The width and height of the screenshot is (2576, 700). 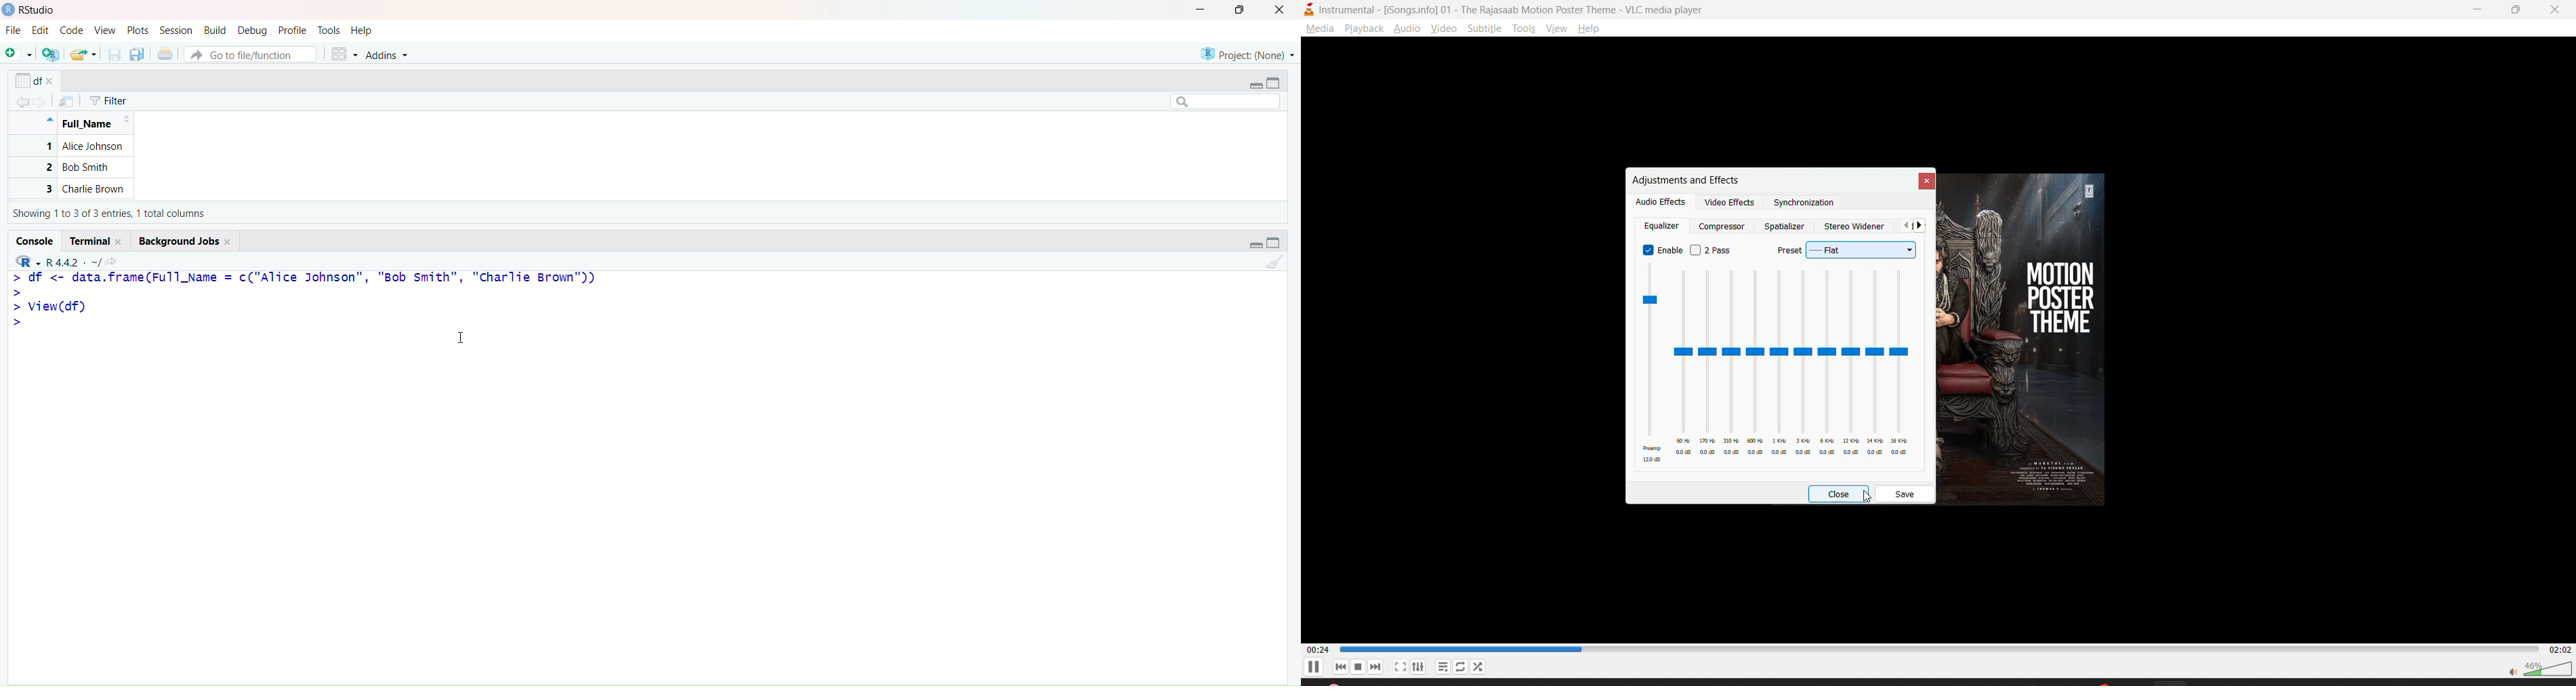 What do you see at coordinates (105, 31) in the screenshot?
I see `View` at bounding box center [105, 31].